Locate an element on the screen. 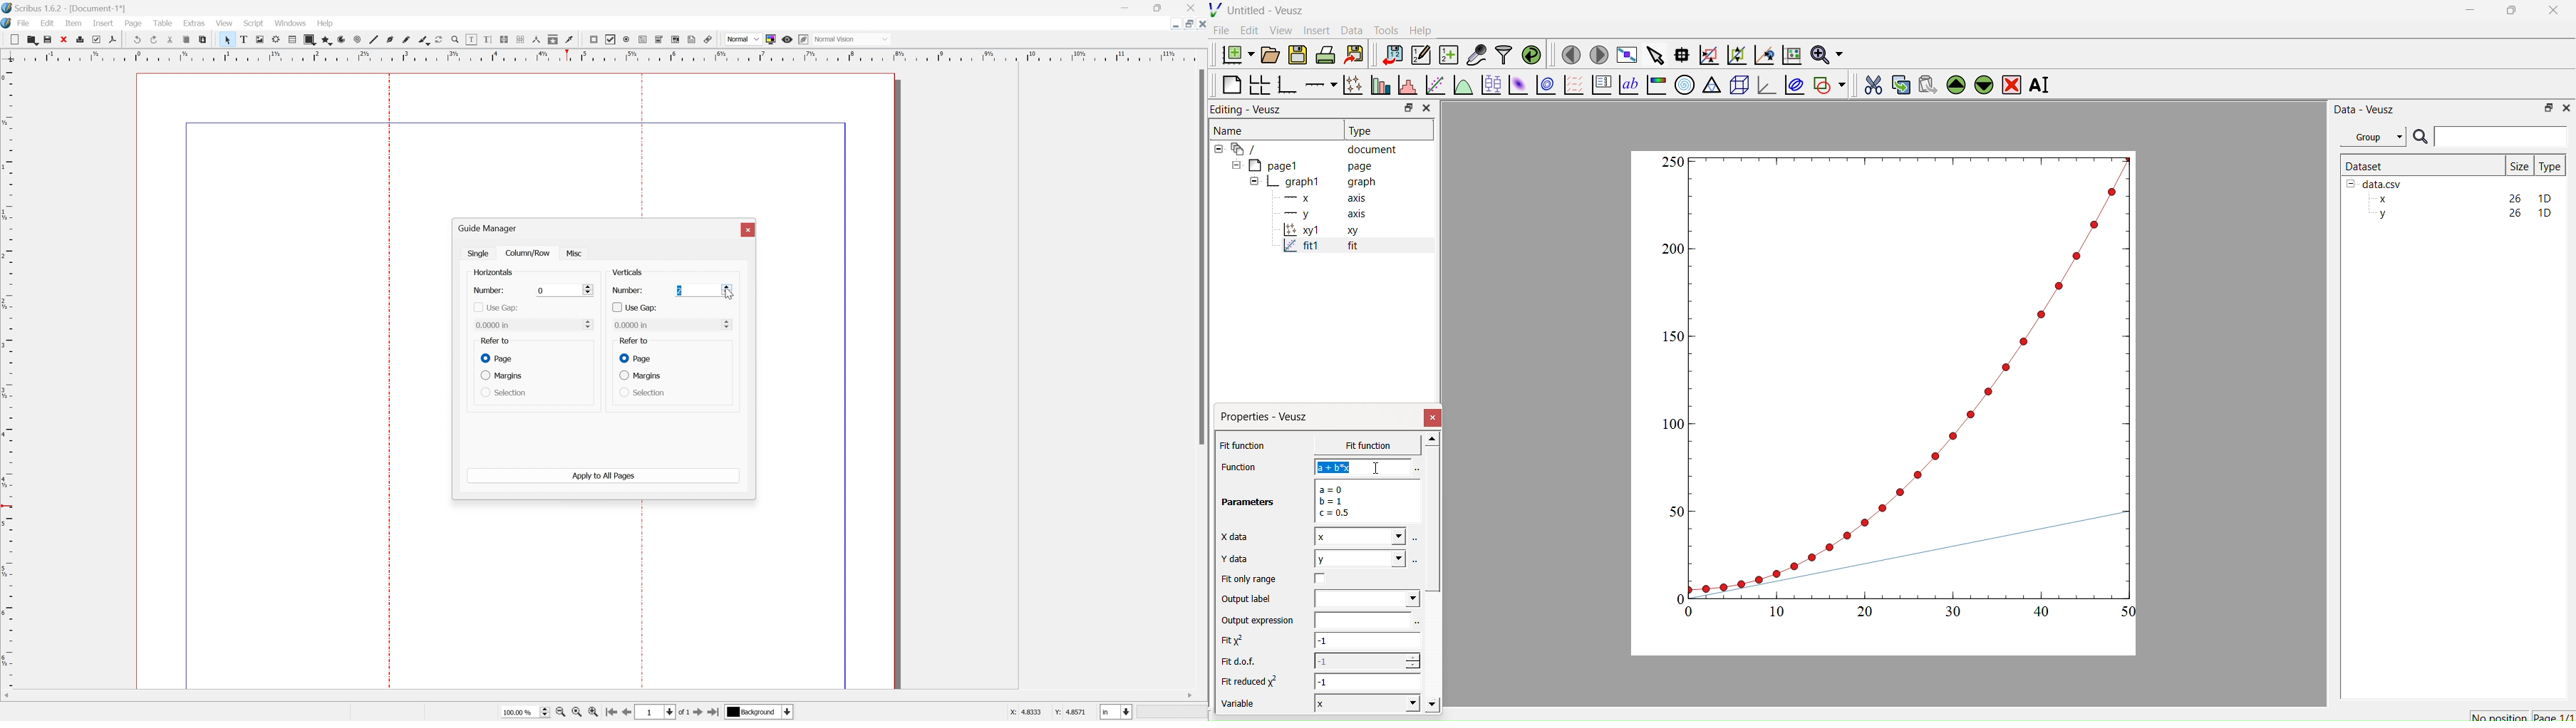 This screenshot has width=2576, height=728. Create a new dataset is located at coordinates (1448, 55).